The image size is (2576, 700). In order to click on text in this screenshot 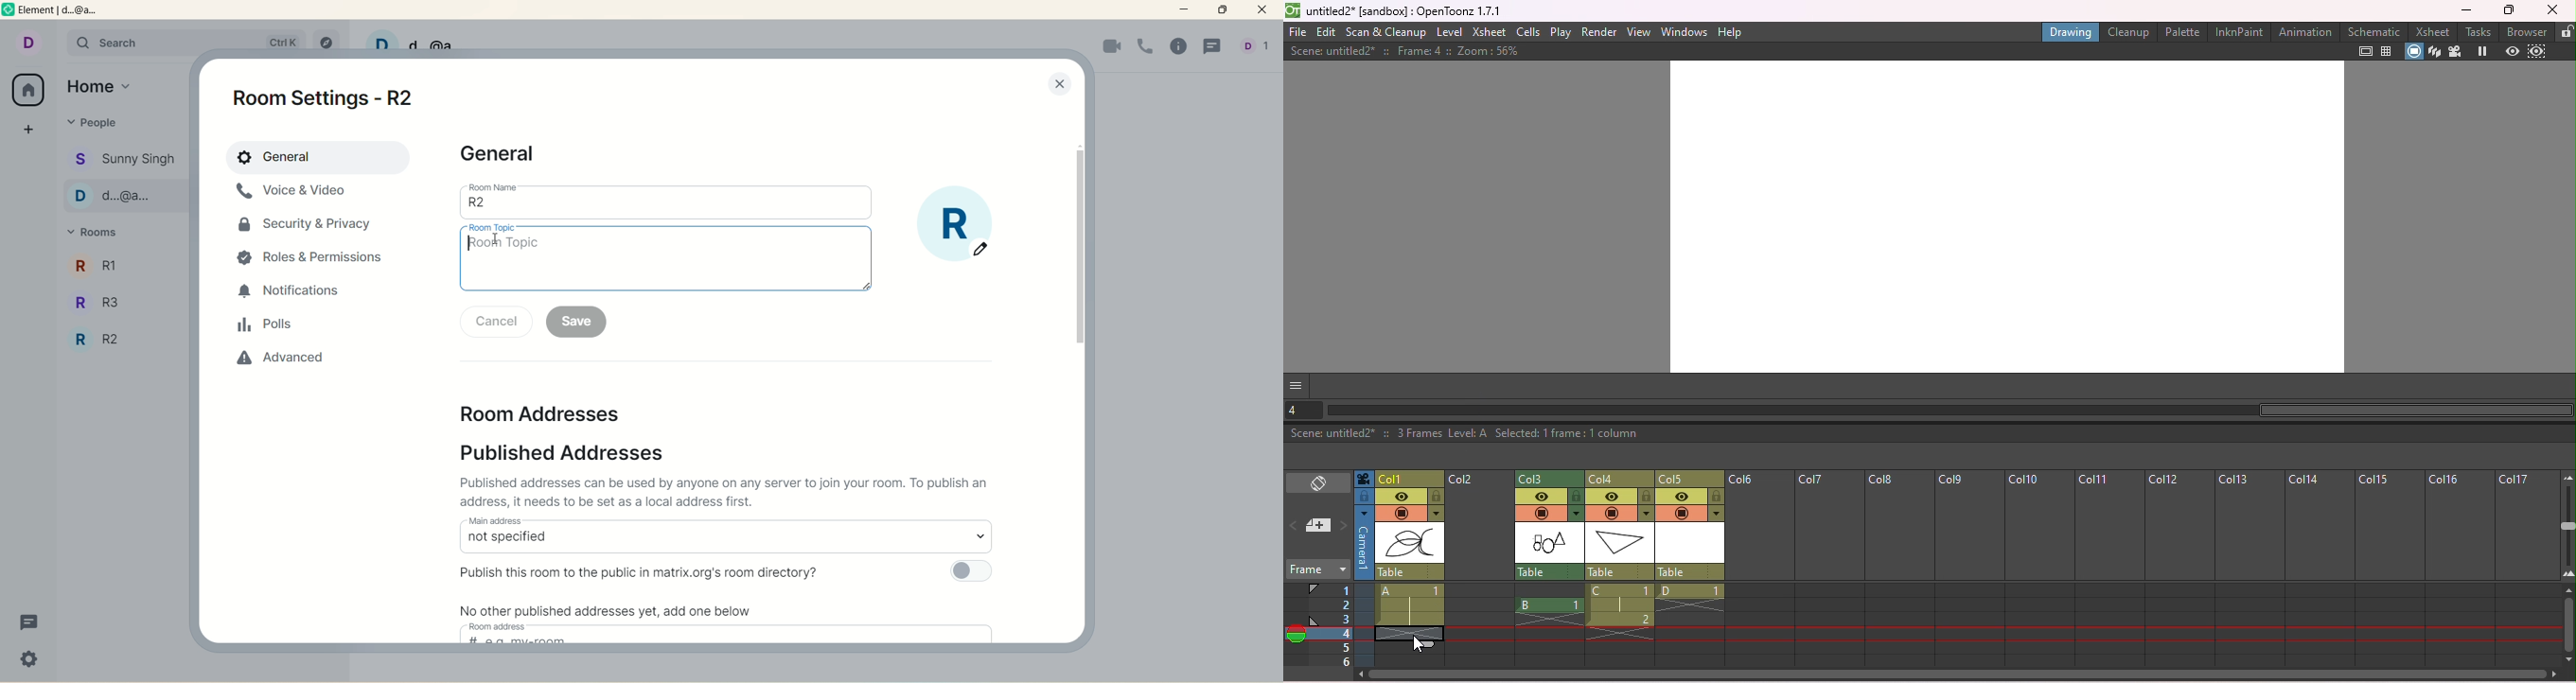, I will do `click(729, 494)`.